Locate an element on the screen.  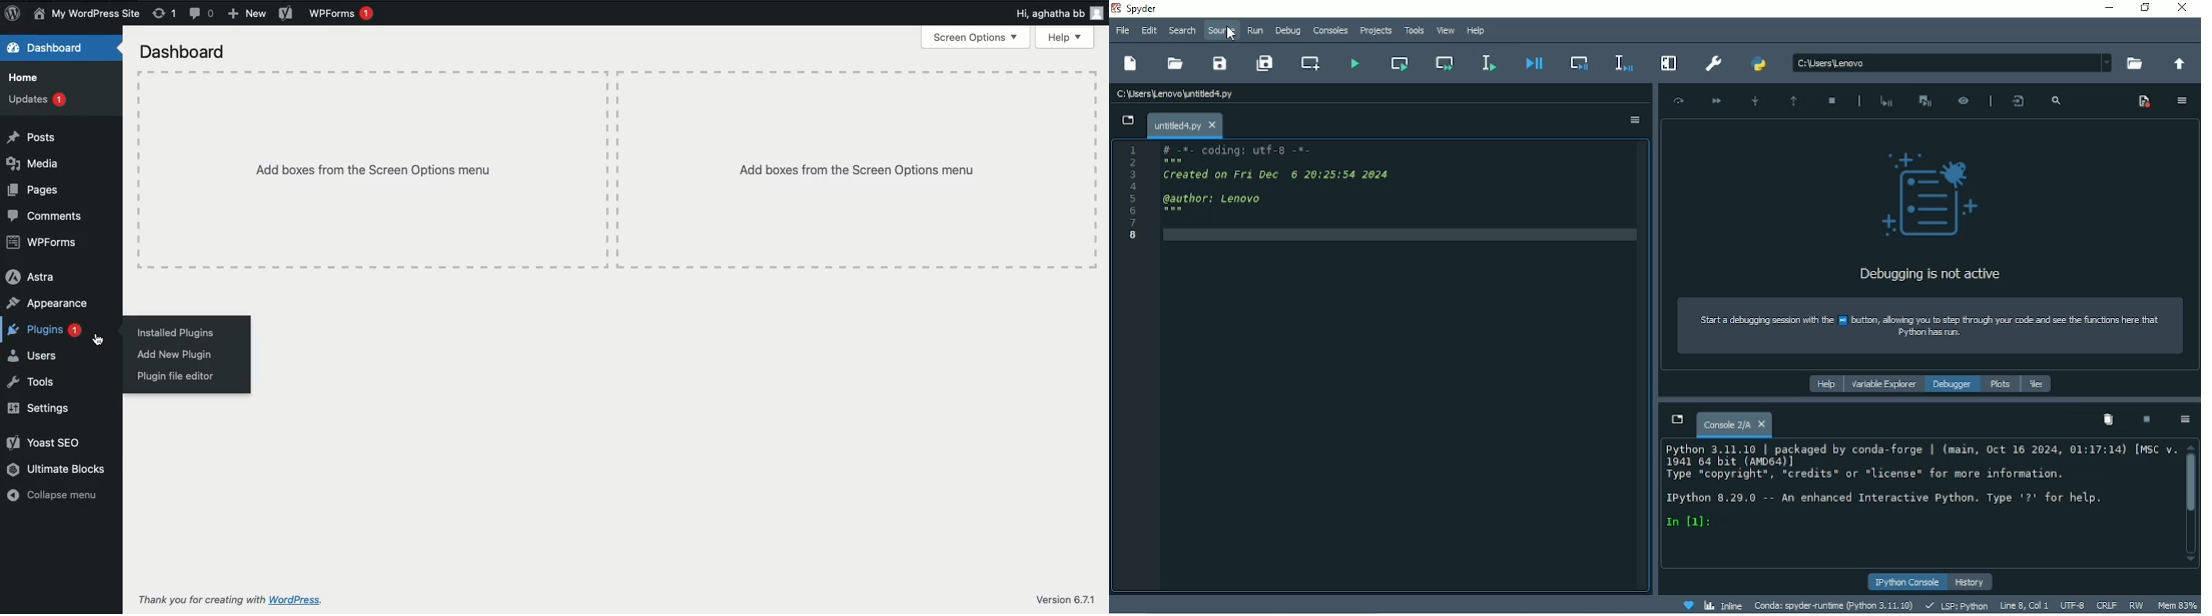
Options is located at coordinates (2185, 420).